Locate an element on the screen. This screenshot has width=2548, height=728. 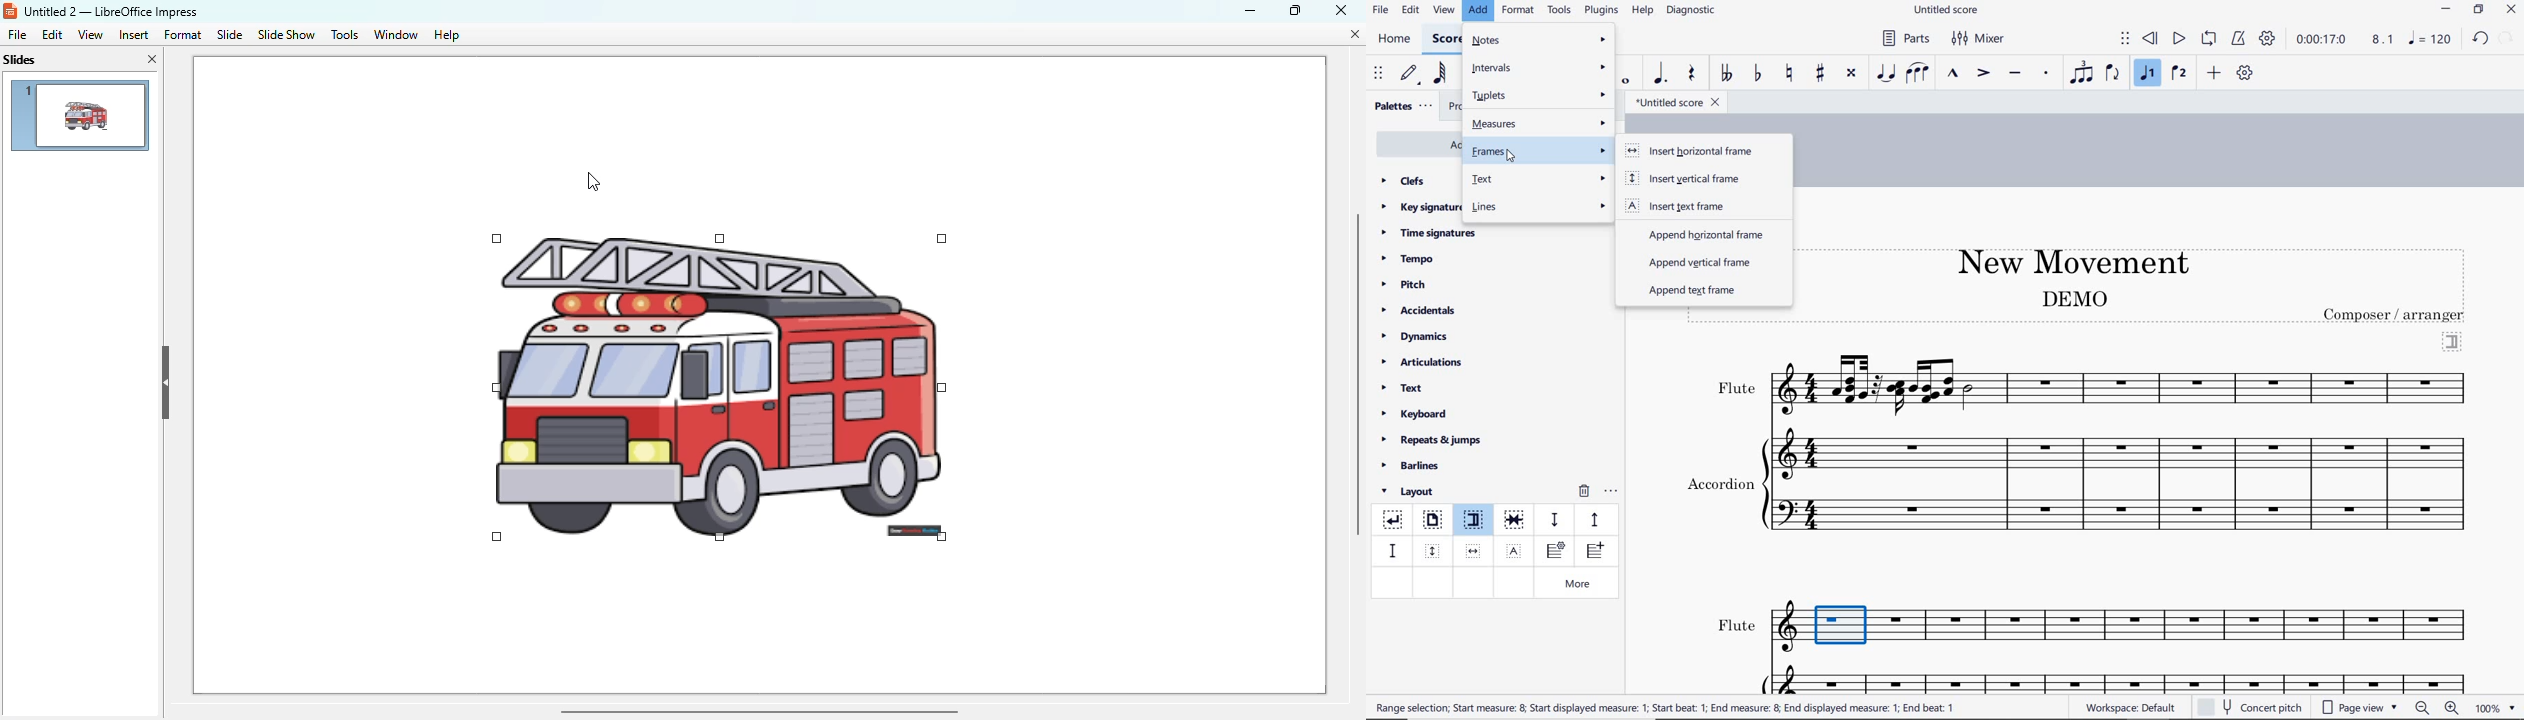
voice1 is located at coordinates (2149, 74).